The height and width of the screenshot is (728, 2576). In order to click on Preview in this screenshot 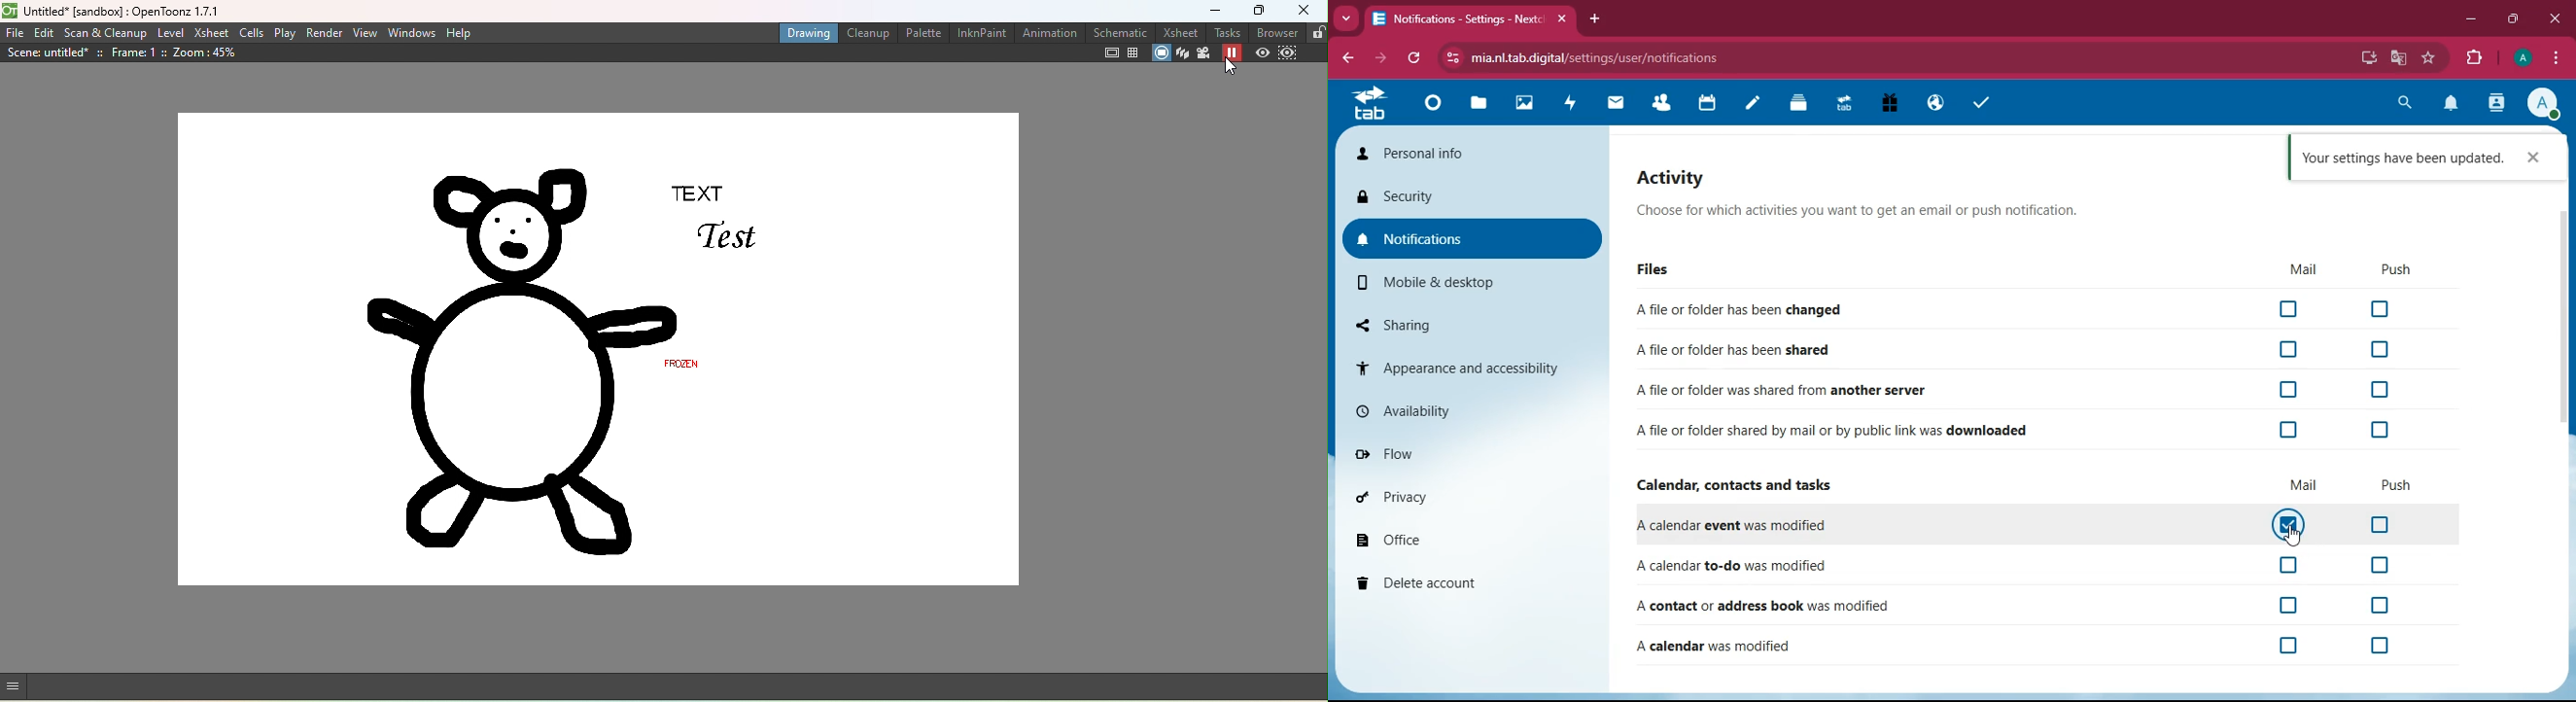, I will do `click(1261, 53)`.